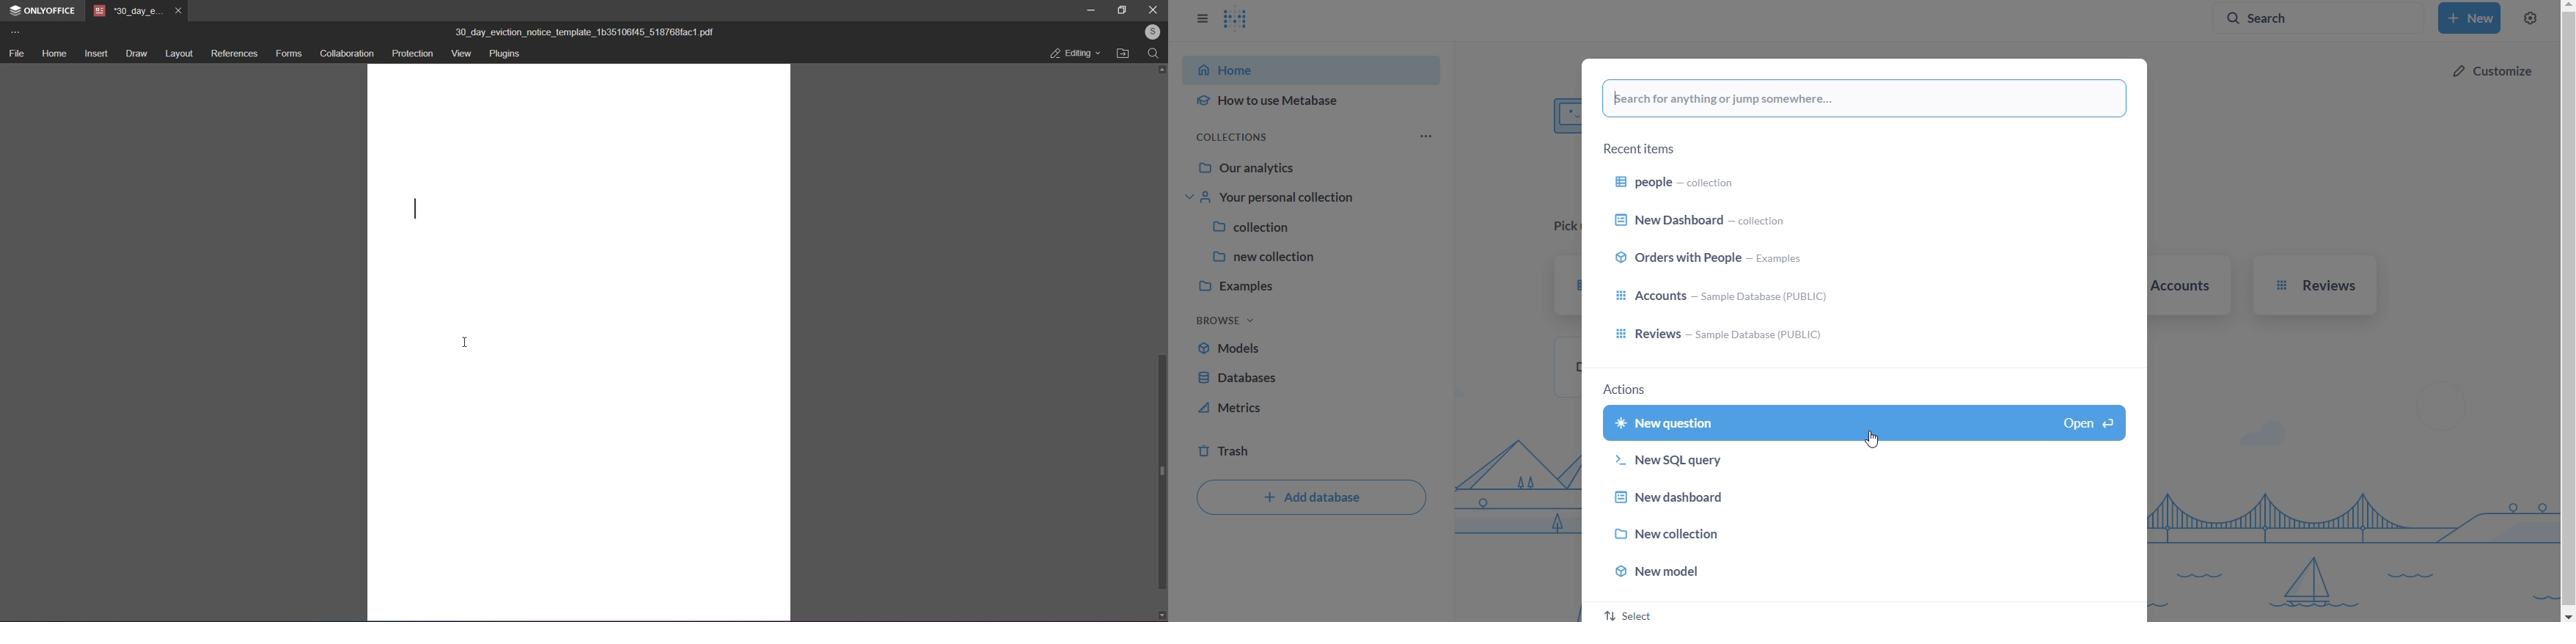 The height and width of the screenshot is (644, 2576). I want to click on cutomize, so click(2491, 70).